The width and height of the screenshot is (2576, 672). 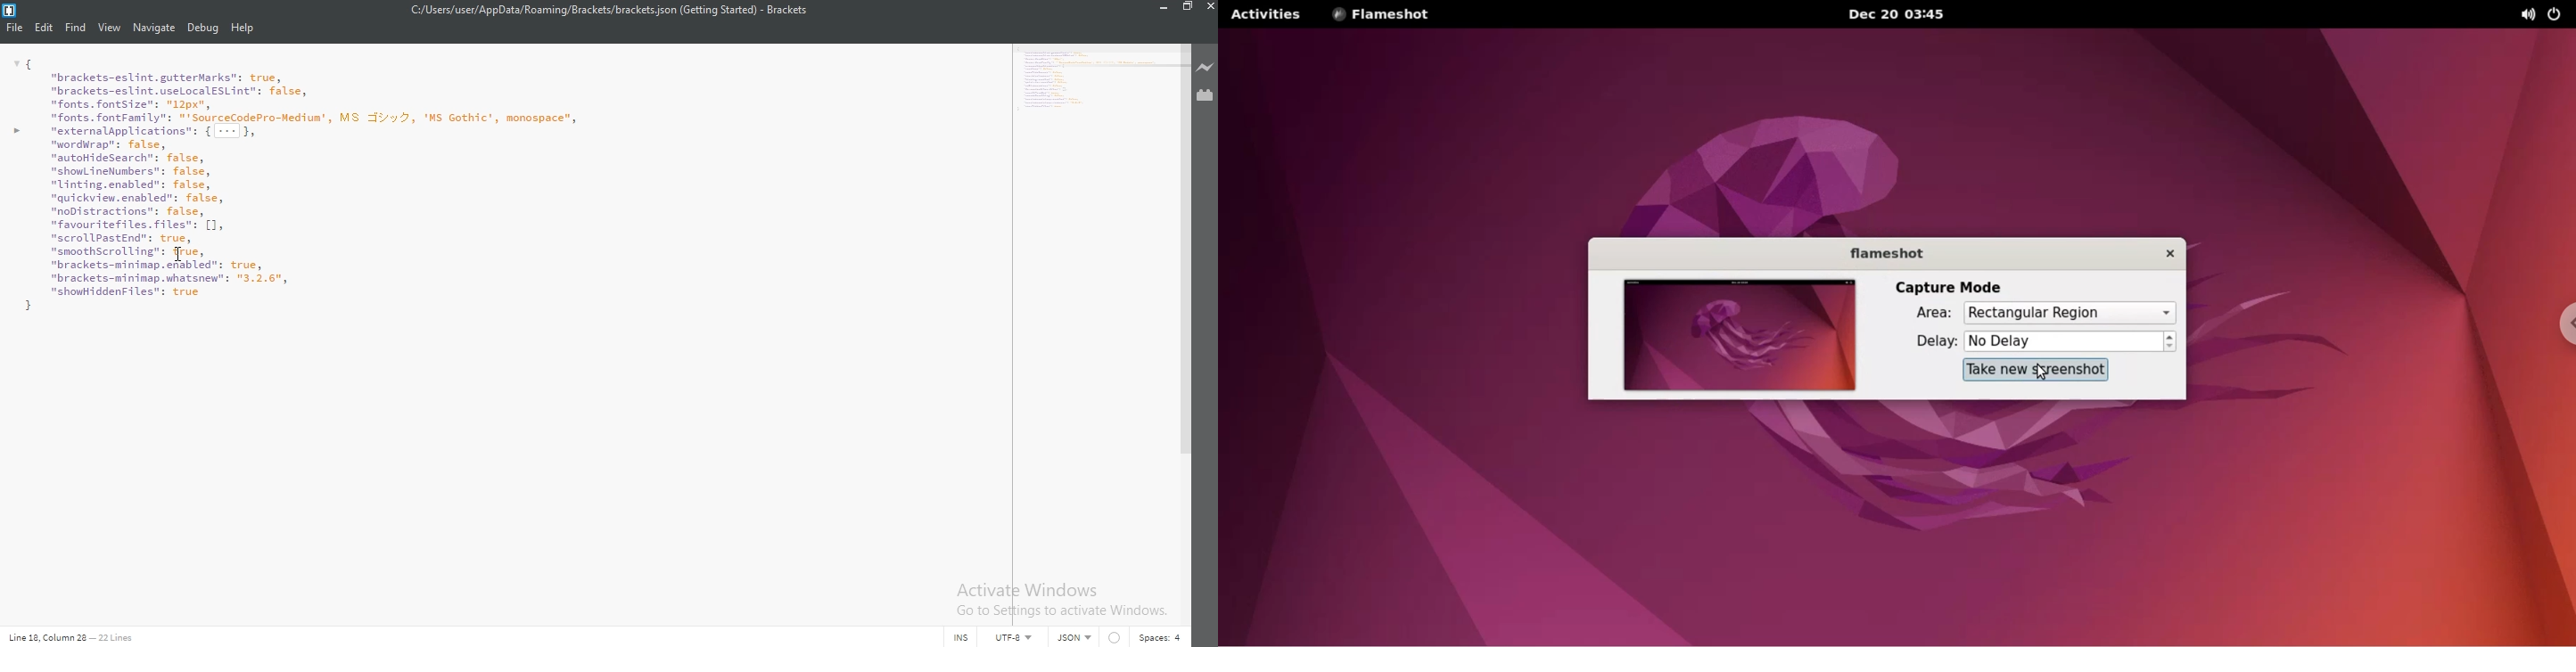 I want to click on Help, so click(x=244, y=29).